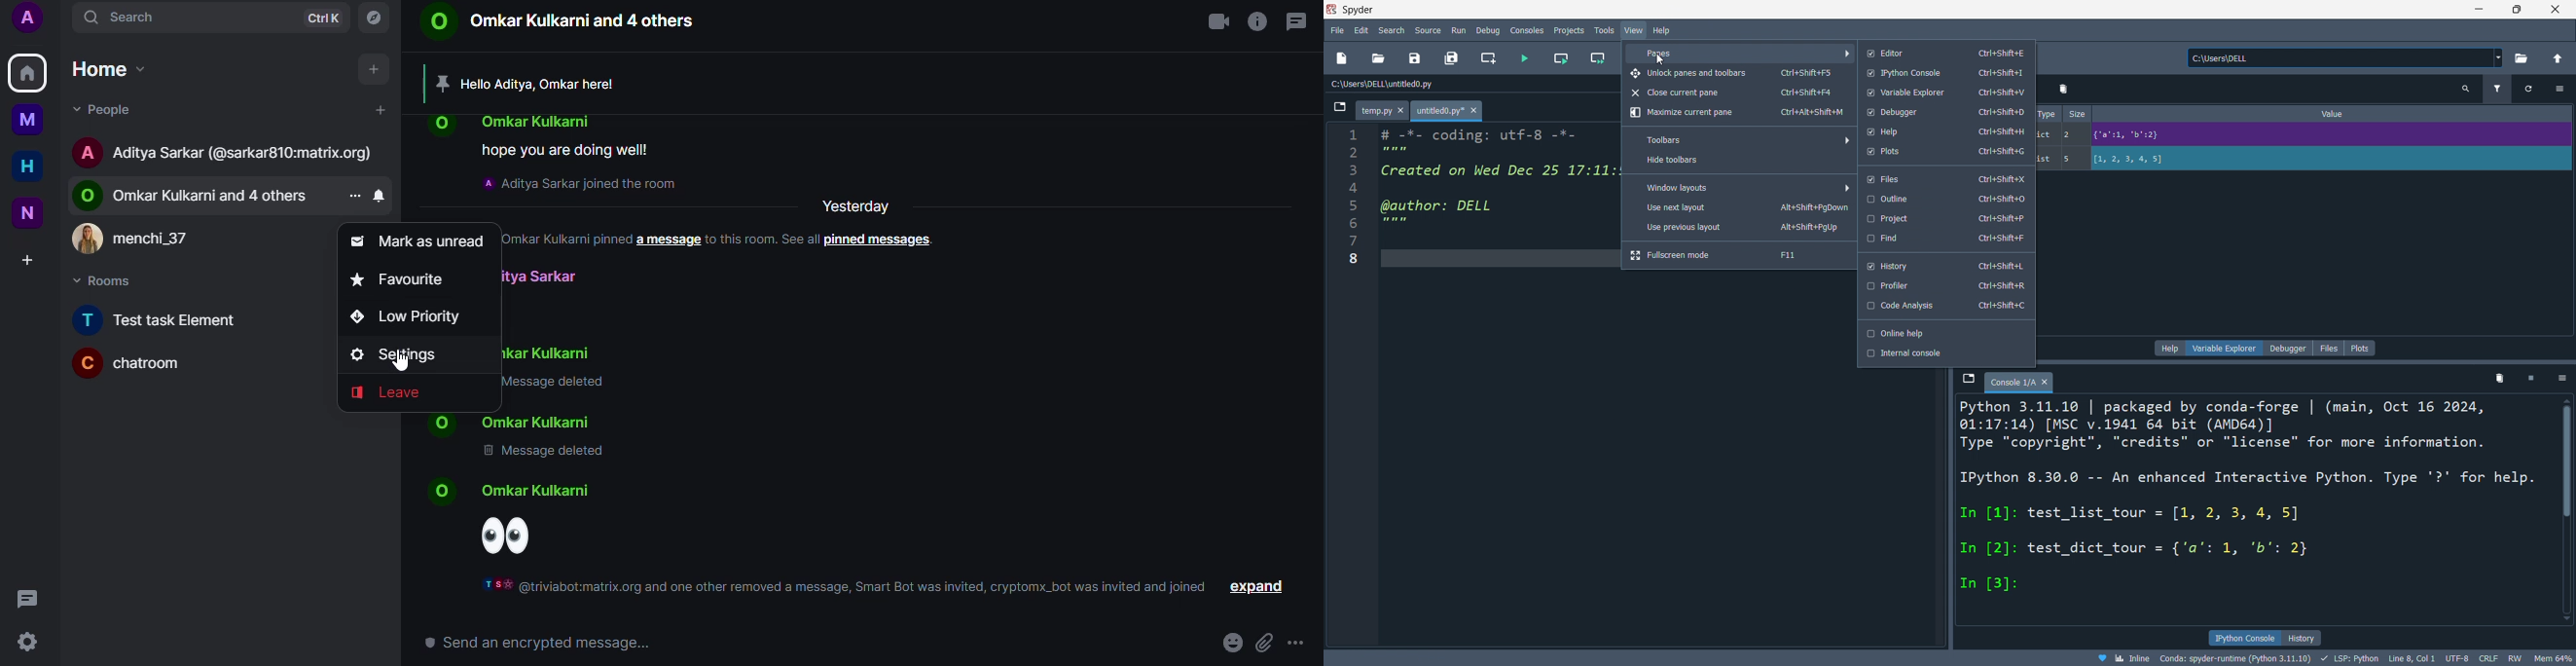 This screenshot has height=672, width=2576. What do you see at coordinates (504, 490) in the screenshot?
I see `contact` at bounding box center [504, 490].